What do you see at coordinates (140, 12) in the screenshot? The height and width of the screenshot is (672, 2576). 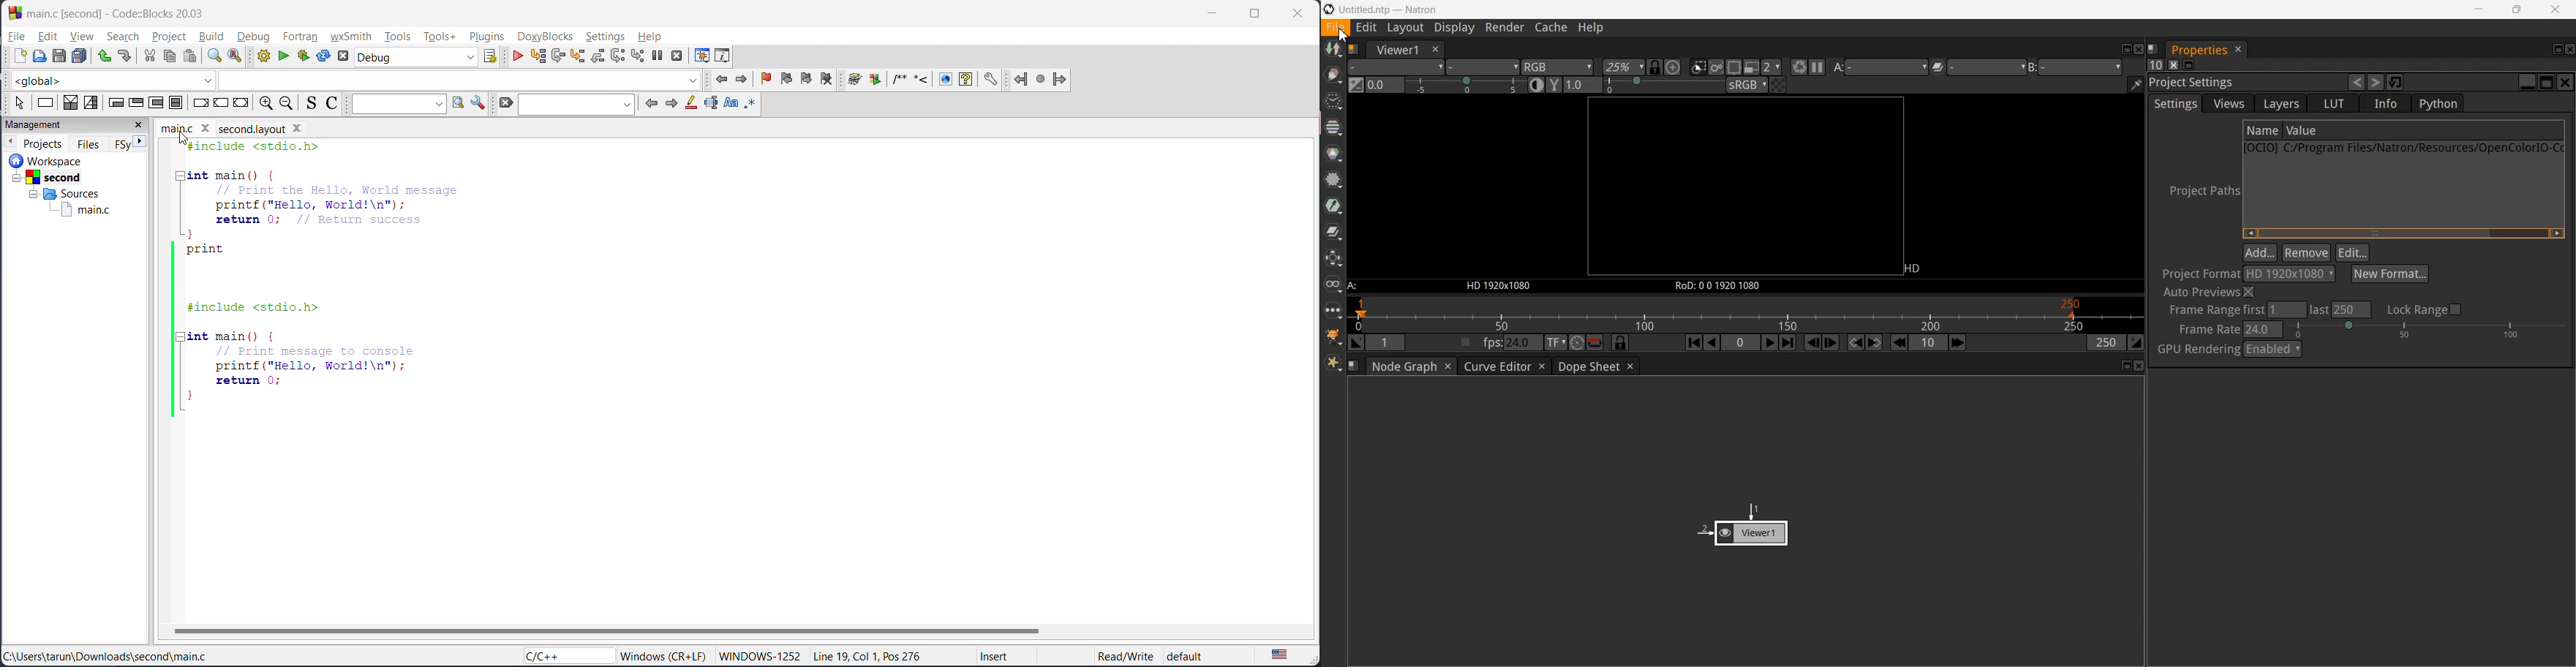 I see `app name and file name` at bounding box center [140, 12].